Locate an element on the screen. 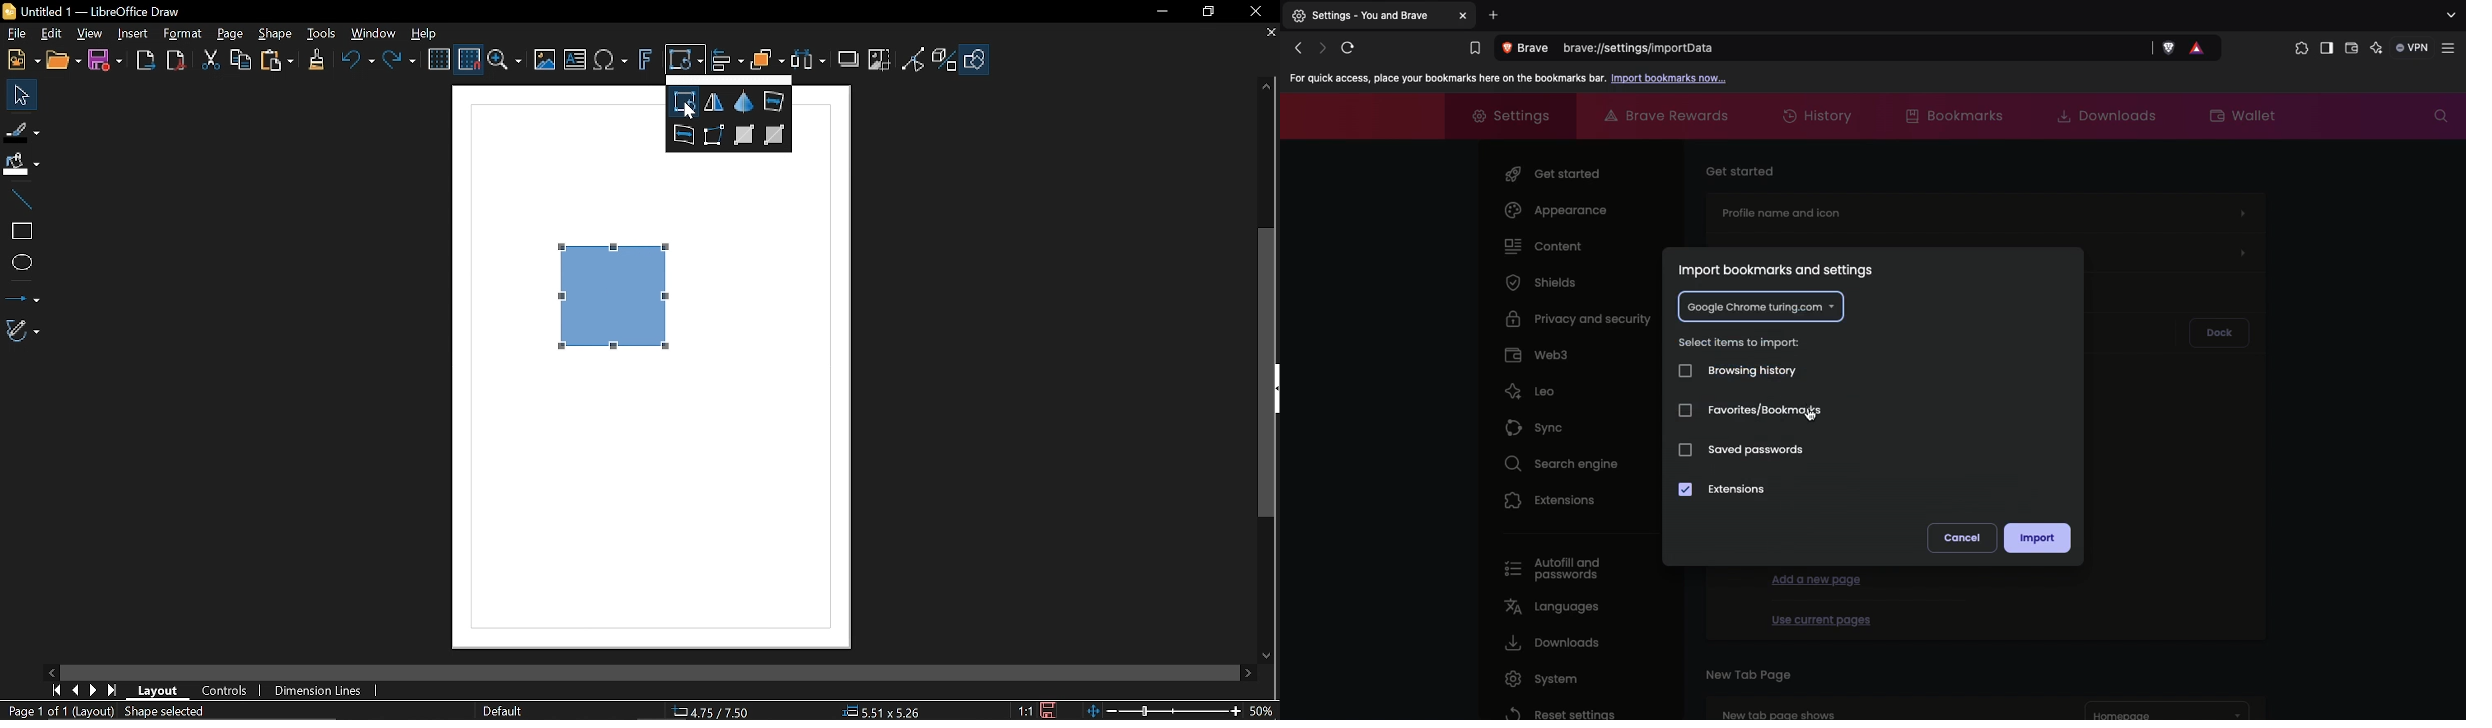  Vertical scrollbar is located at coordinates (1270, 375).